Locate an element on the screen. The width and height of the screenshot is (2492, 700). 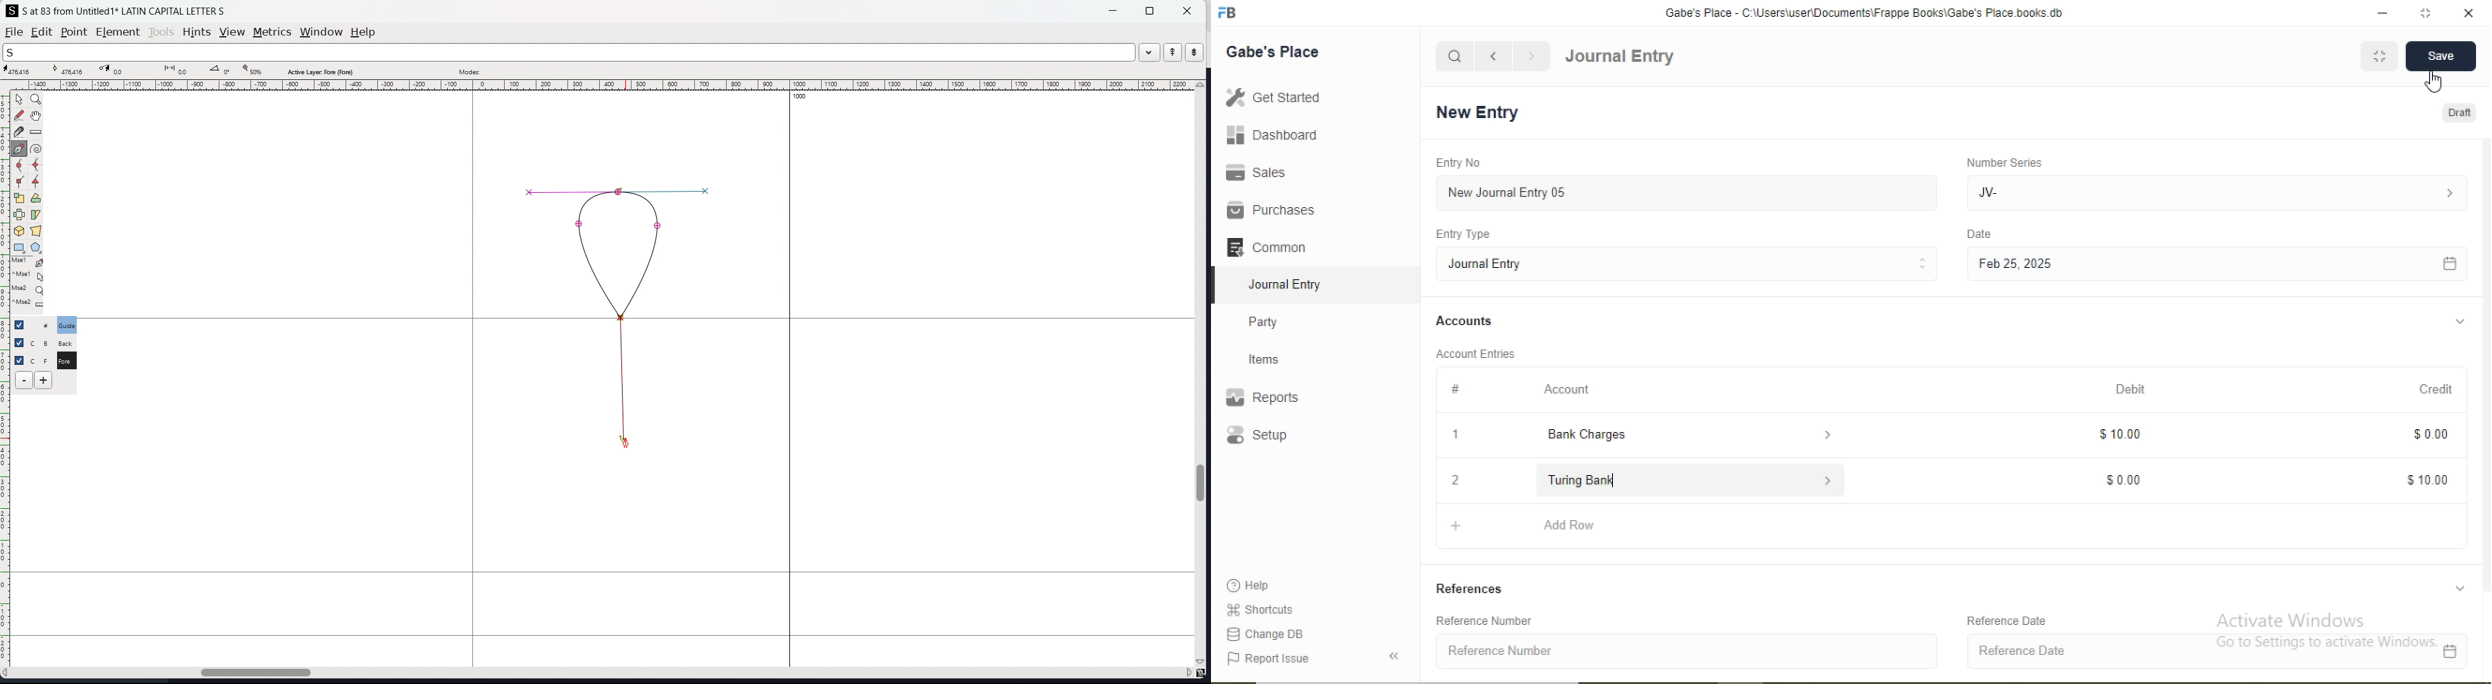
Items is located at coordinates (1276, 359).